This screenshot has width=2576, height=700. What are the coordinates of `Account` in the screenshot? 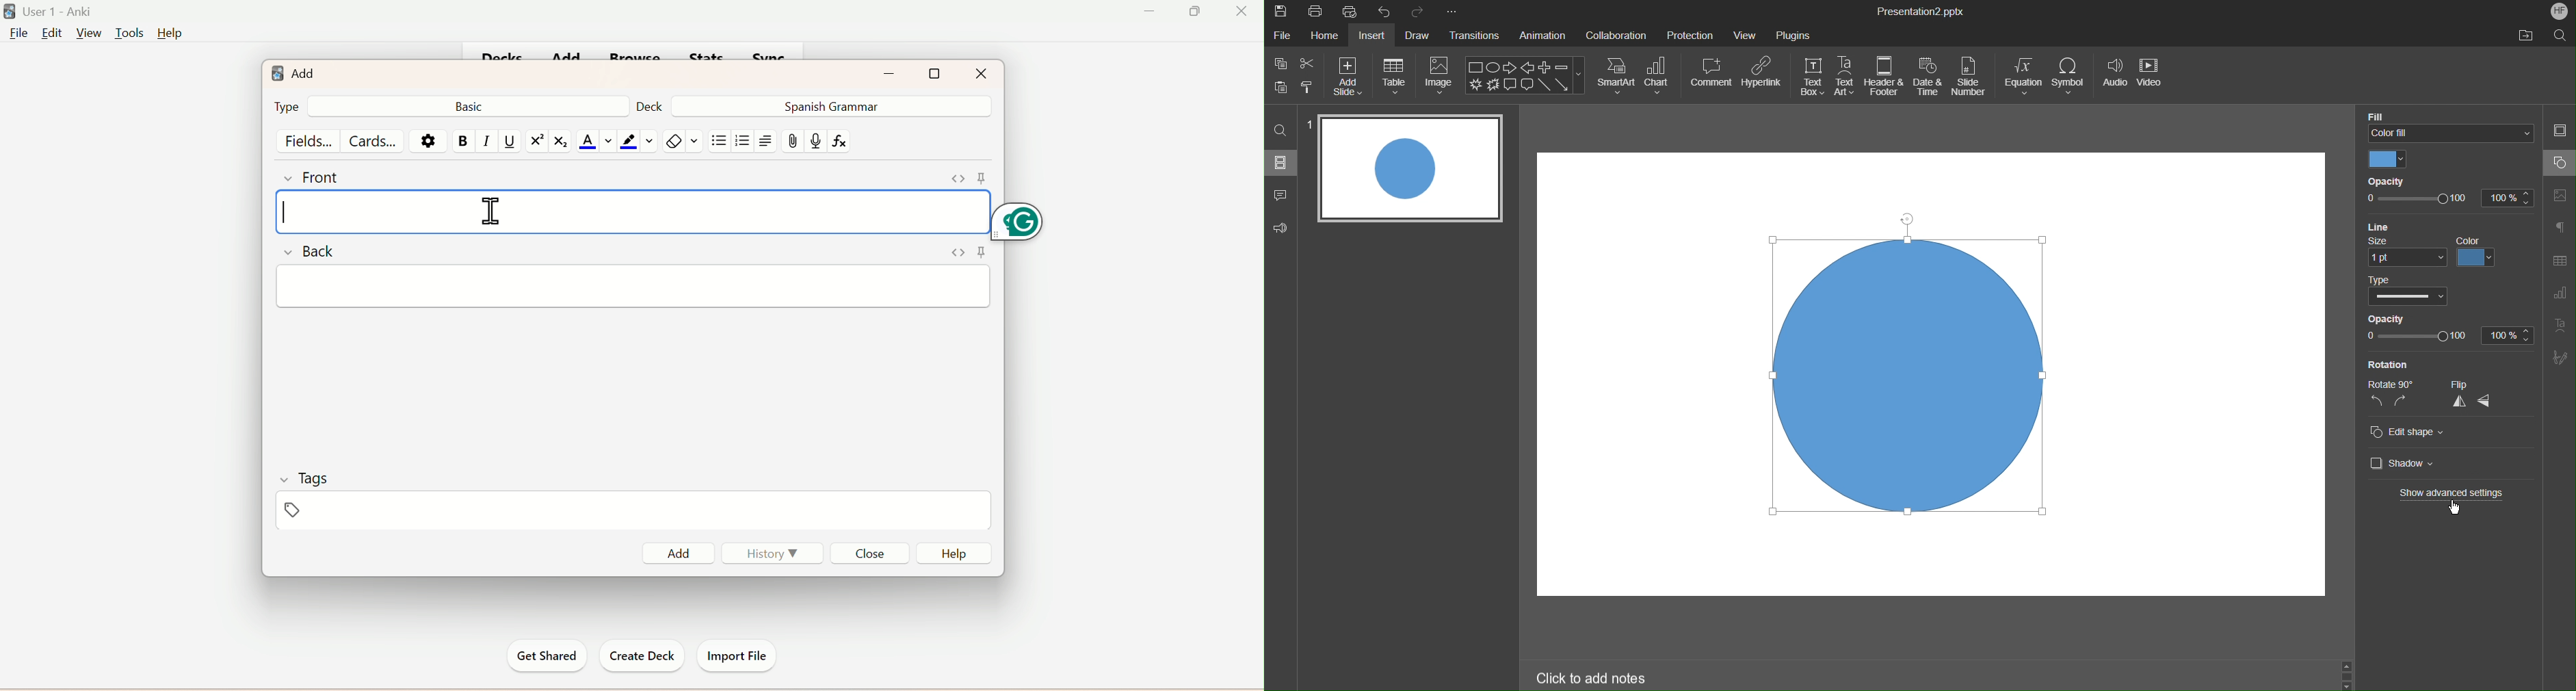 It's located at (2557, 10).